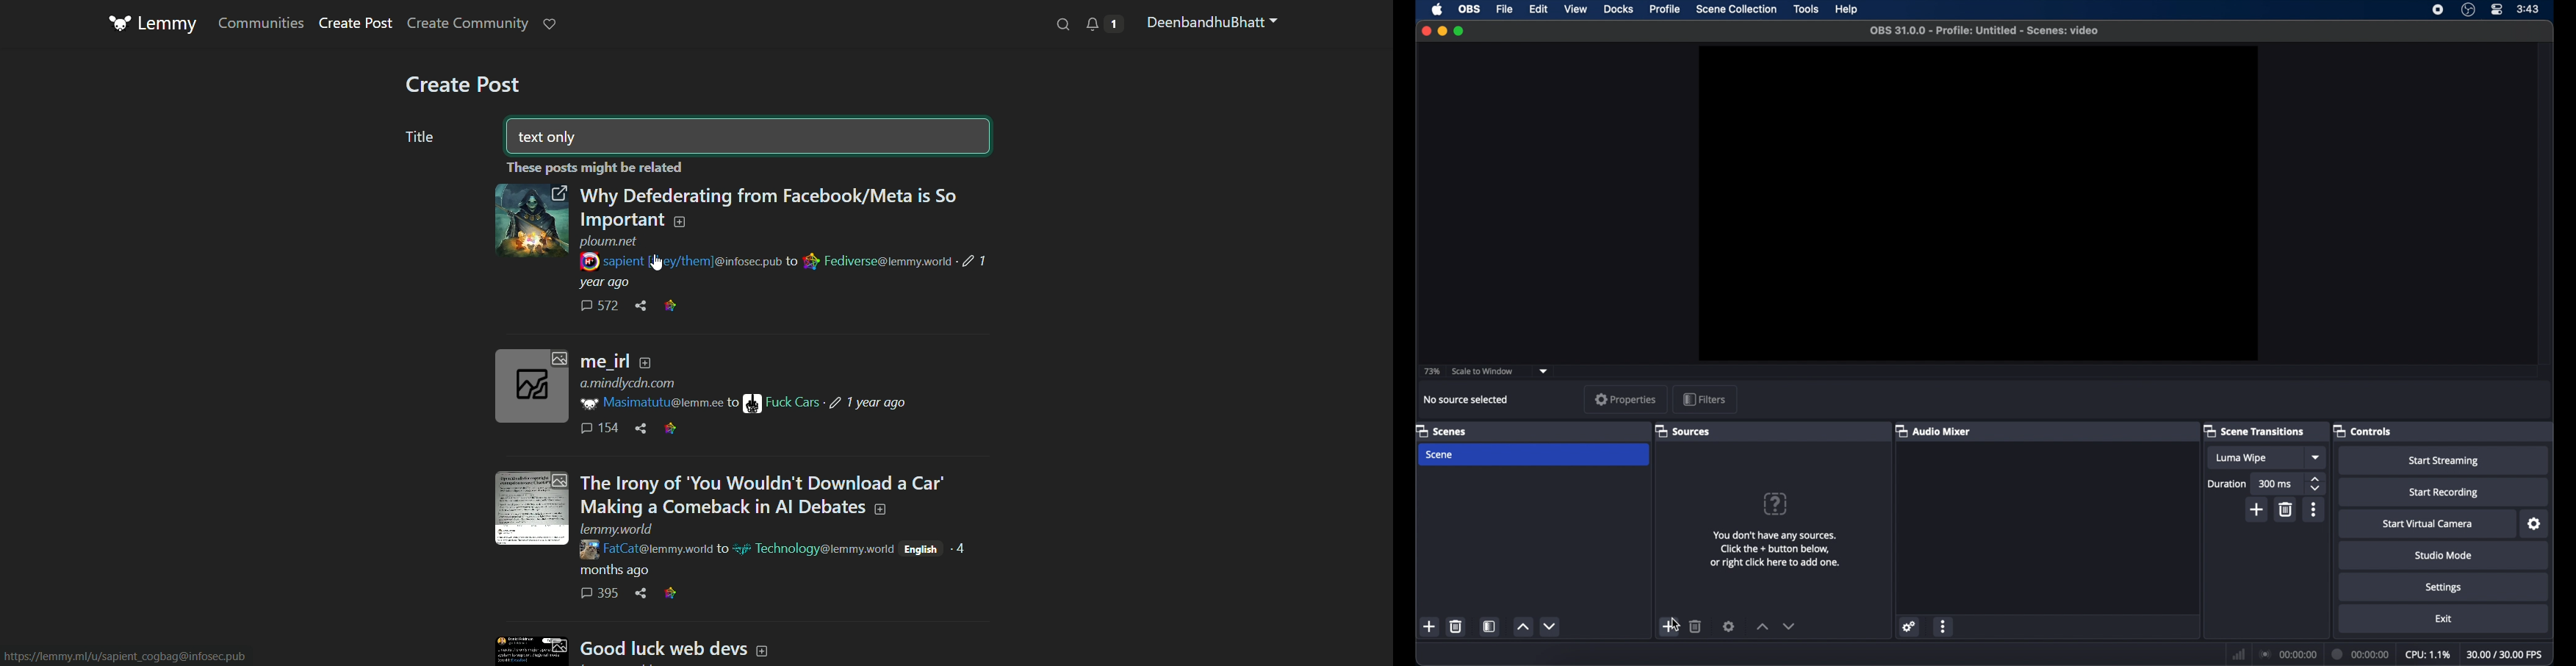  What do you see at coordinates (1934, 430) in the screenshot?
I see `audio mixer` at bounding box center [1934, 430].